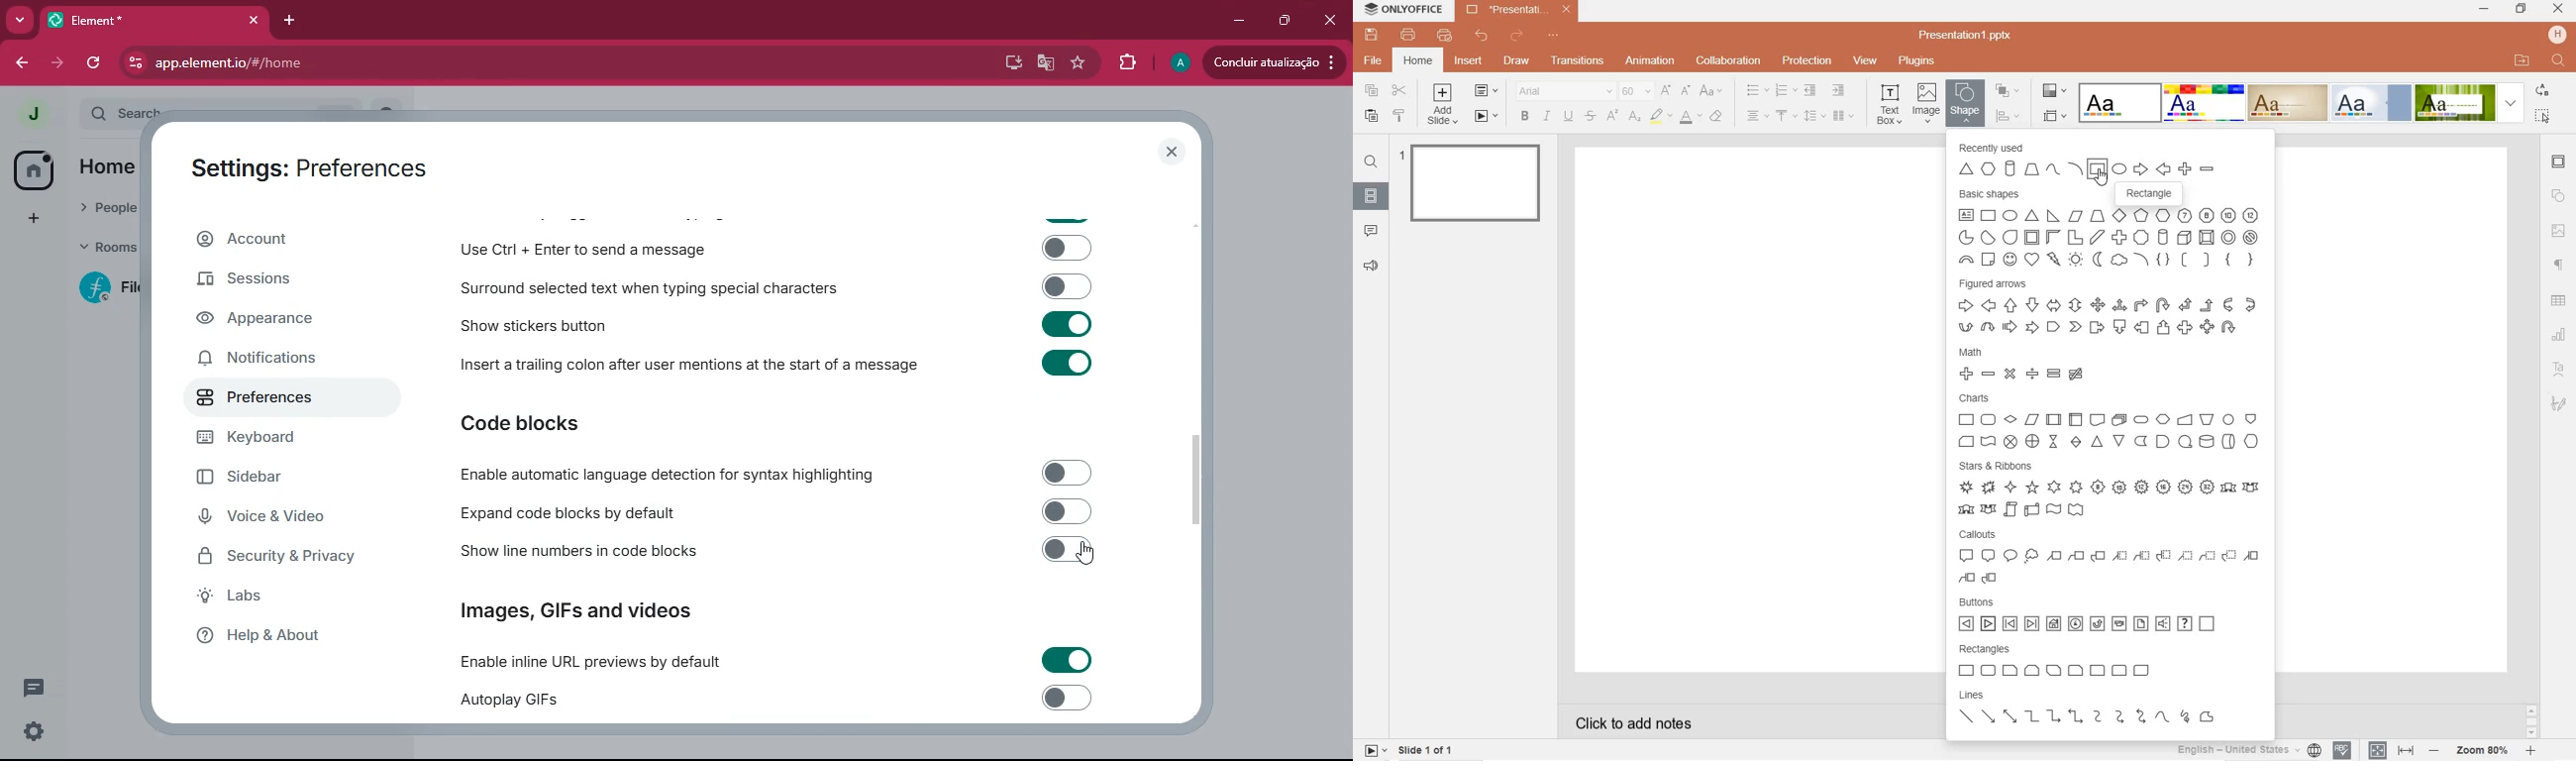 The height and width of the screenshot is (784, 2576). What do you see at coordinates (273, 597) in the screenshot?
I see `labs` at bounding box center [273, 597].